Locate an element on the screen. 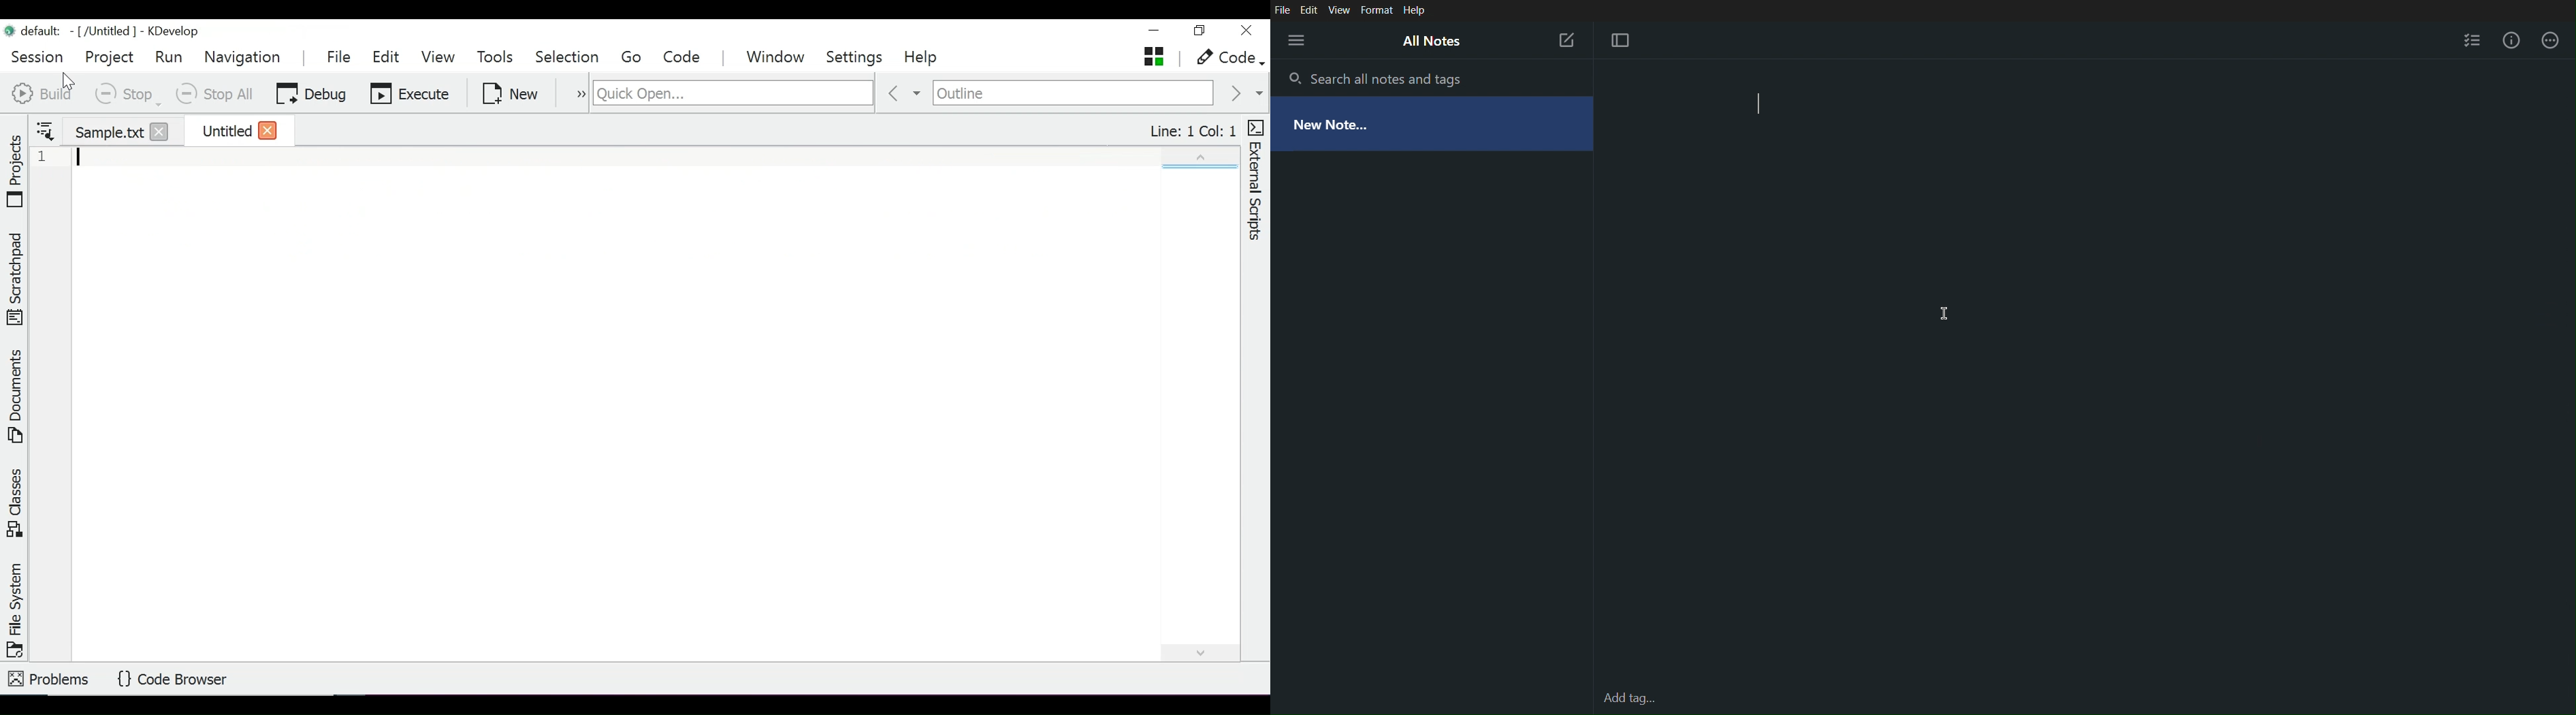 The image size is (2576, 728). New Note is located at coordinates (1335, 122).